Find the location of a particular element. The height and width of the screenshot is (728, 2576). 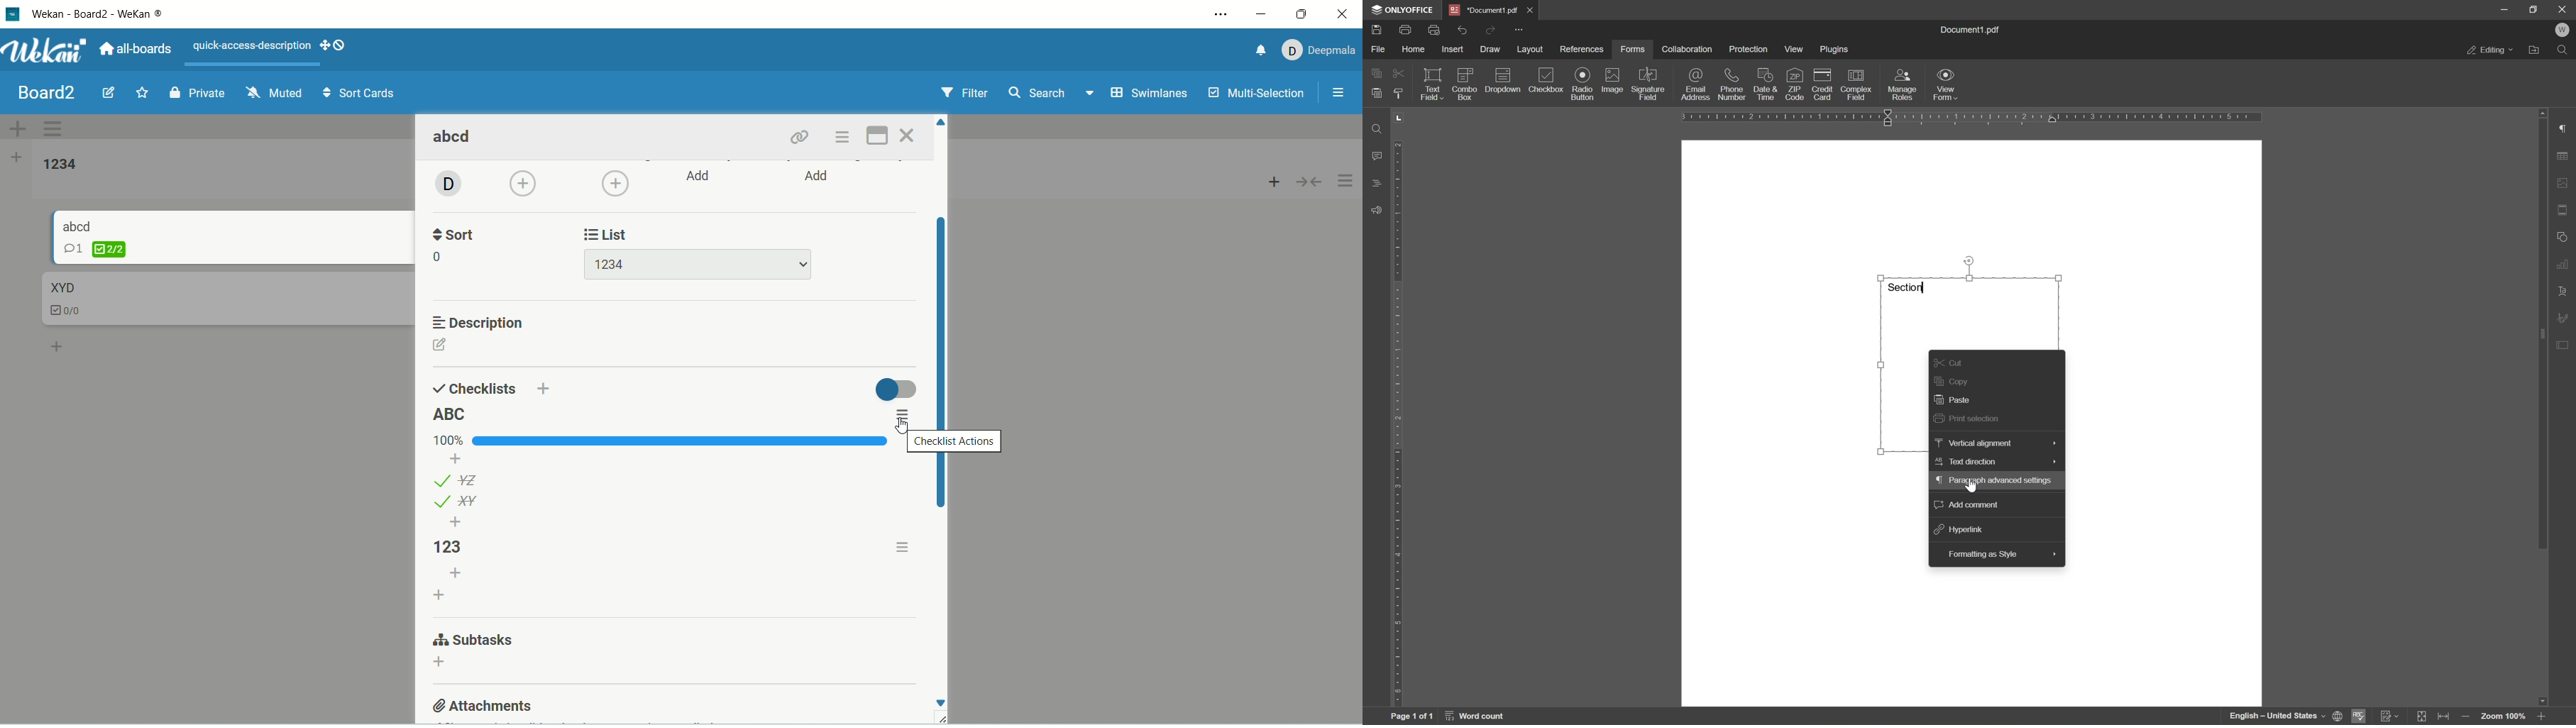

add is located at coordinates (700, 176).